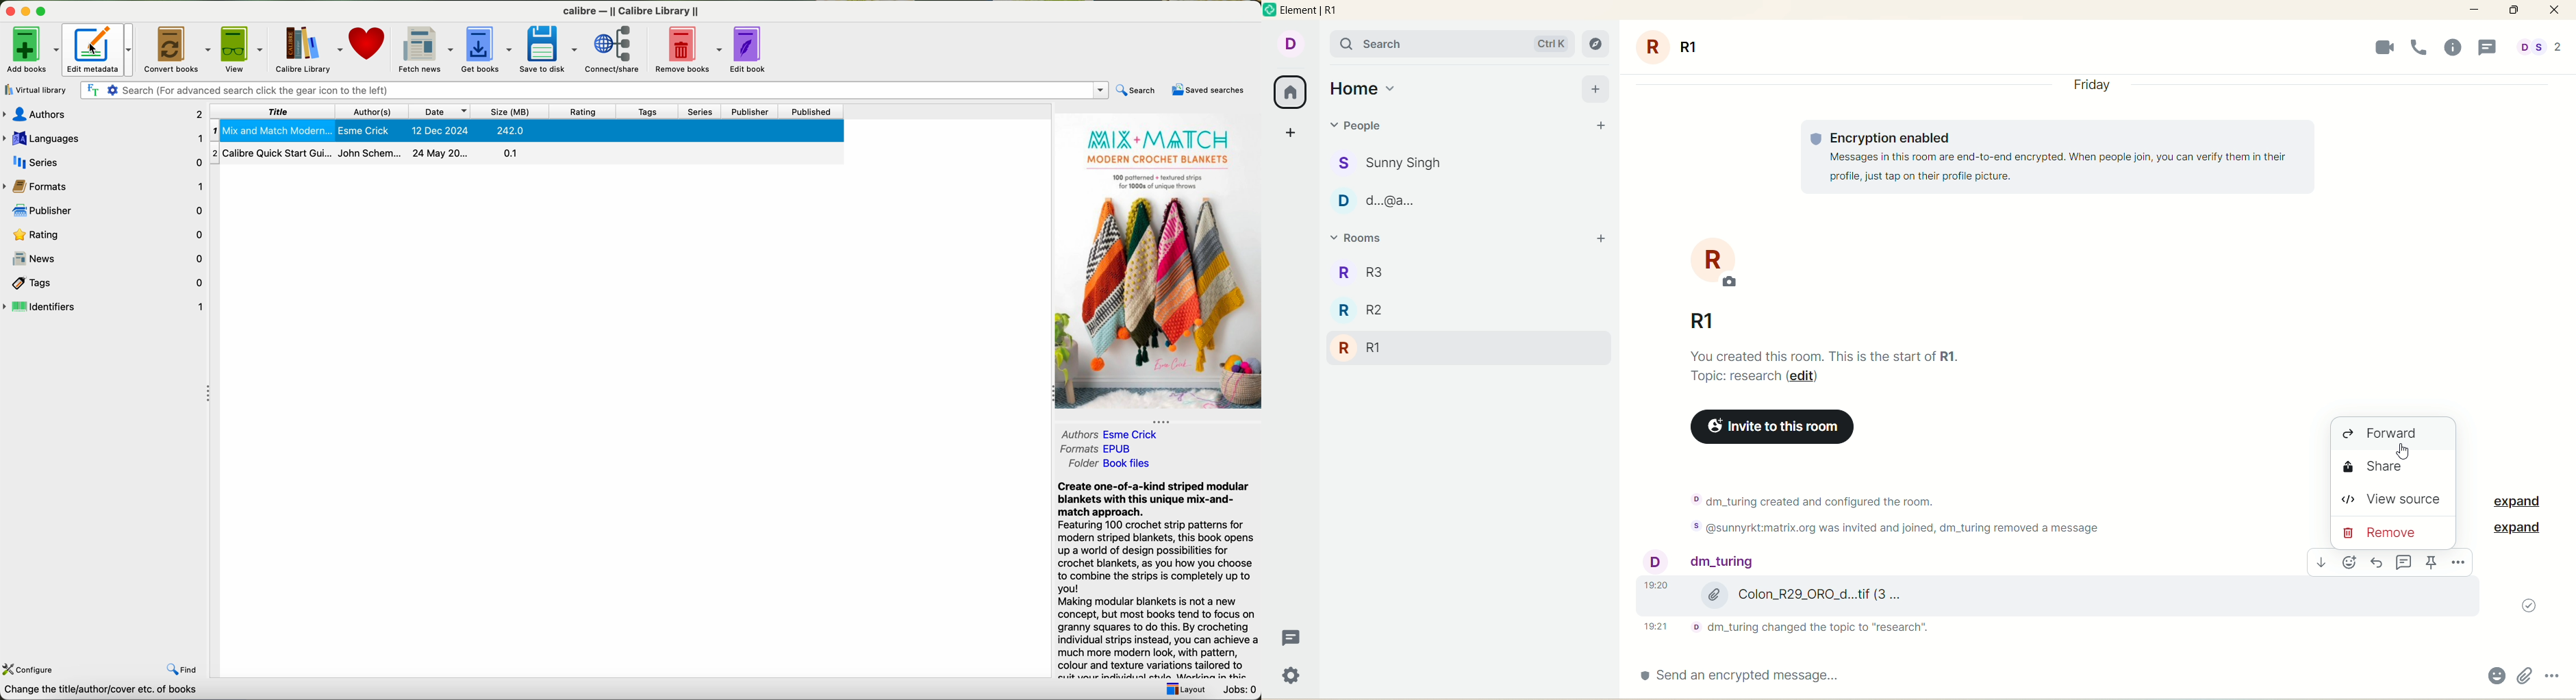 This screenshot has width=2576, height=700. Describe the element at coordinates (2381, 469) in the screenshot. I see `share` at that location.